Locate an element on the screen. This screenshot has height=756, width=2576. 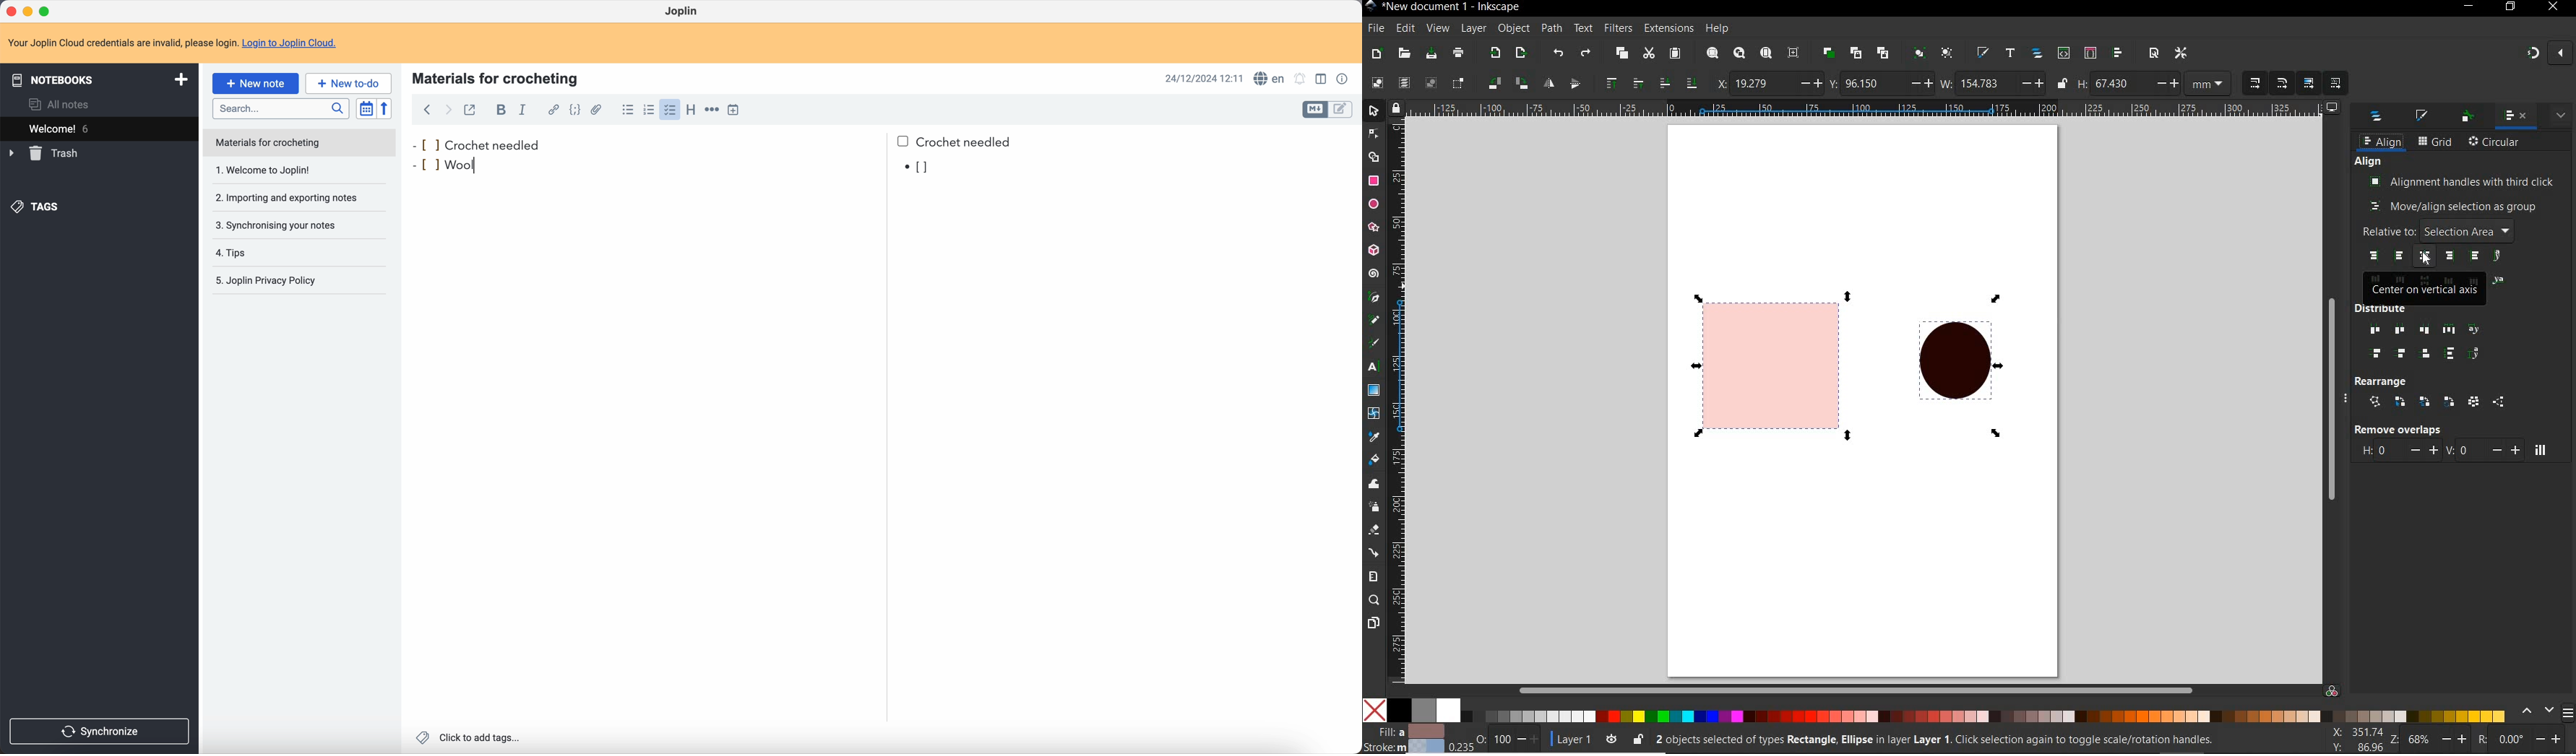
when scaling rectangles is located at coordinates (2282, 84).